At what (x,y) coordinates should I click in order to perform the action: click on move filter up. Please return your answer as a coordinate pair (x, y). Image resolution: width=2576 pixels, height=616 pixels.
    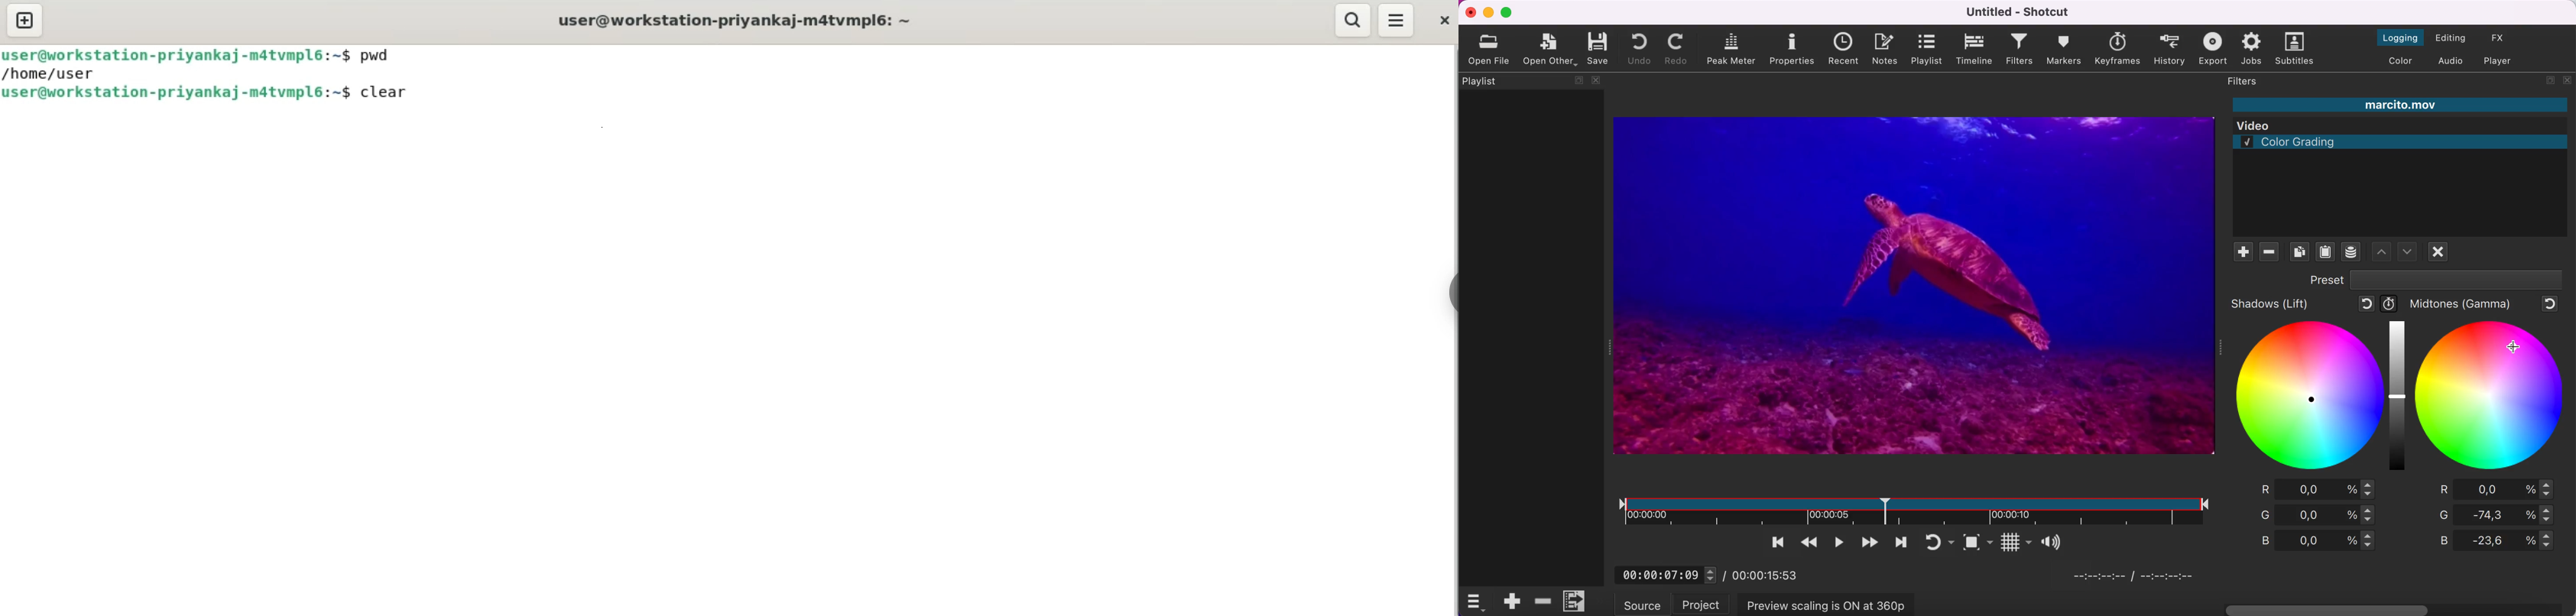
    Looking at the image, I should click on (2406, 253).